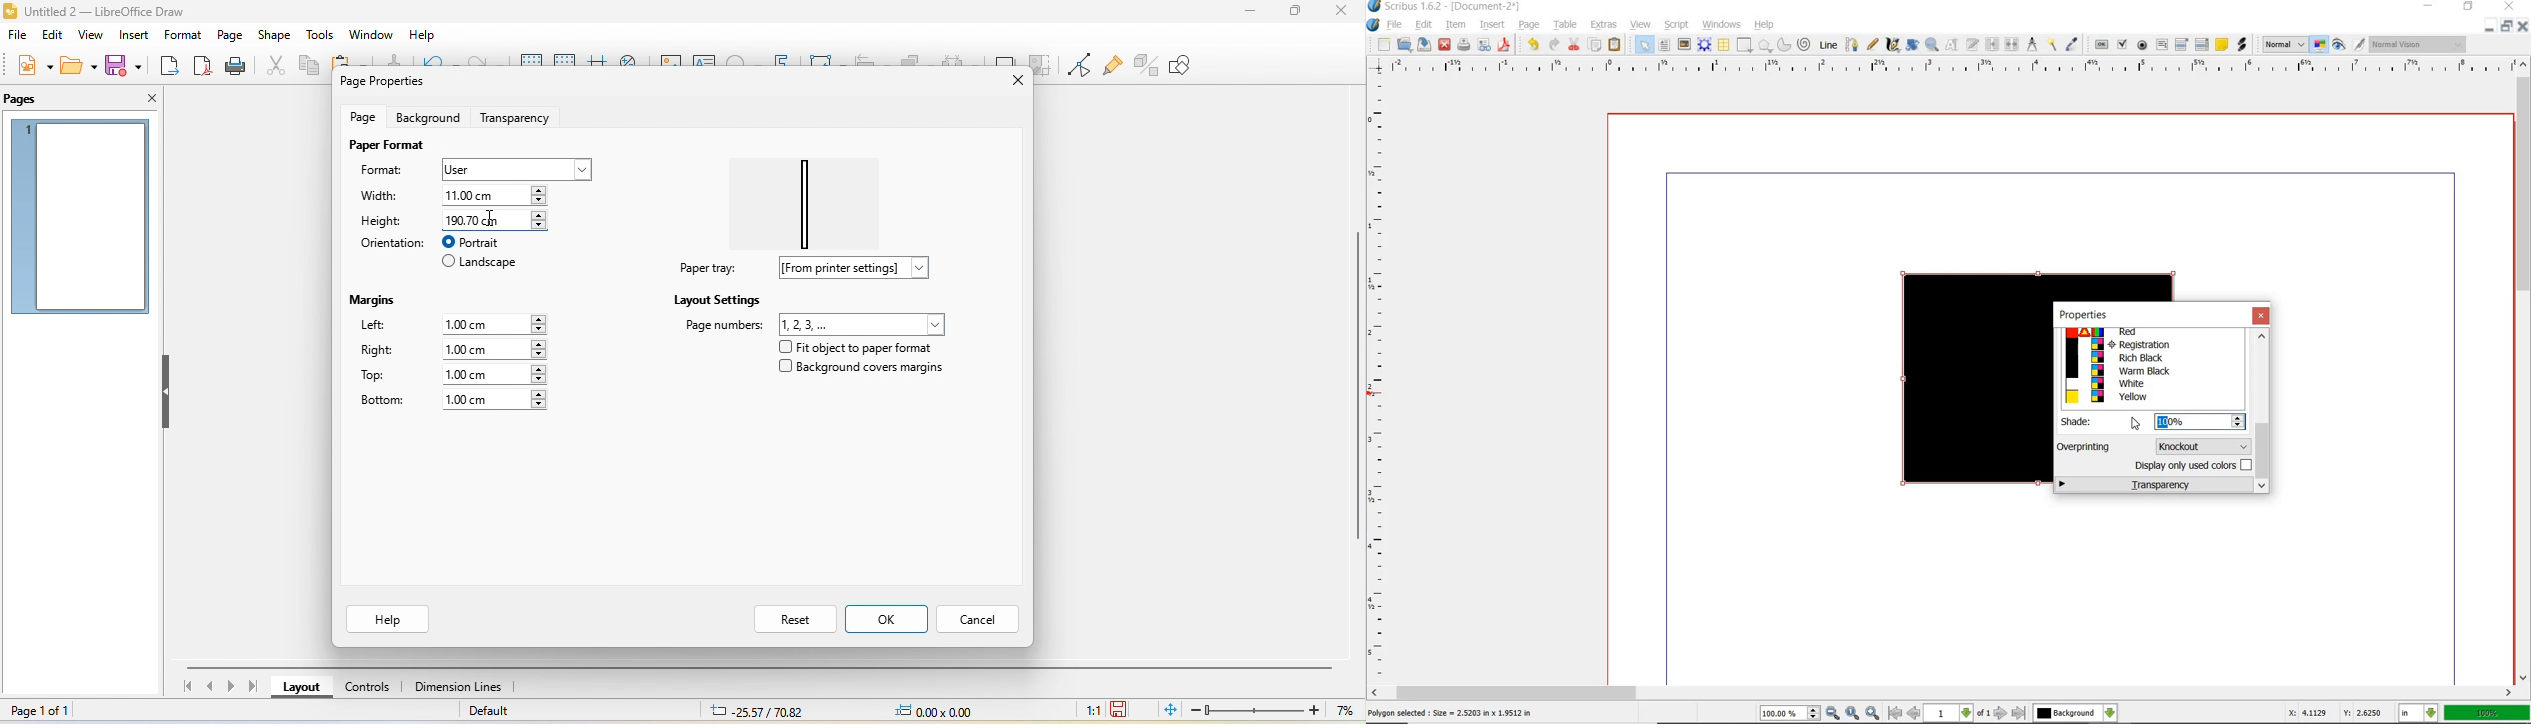 Image resolution: width=2548 pixels, height=728 pixels. What do you see at coordinates (122, 10) in the screenshot?
I see `title` at bounding box center [122, 10].